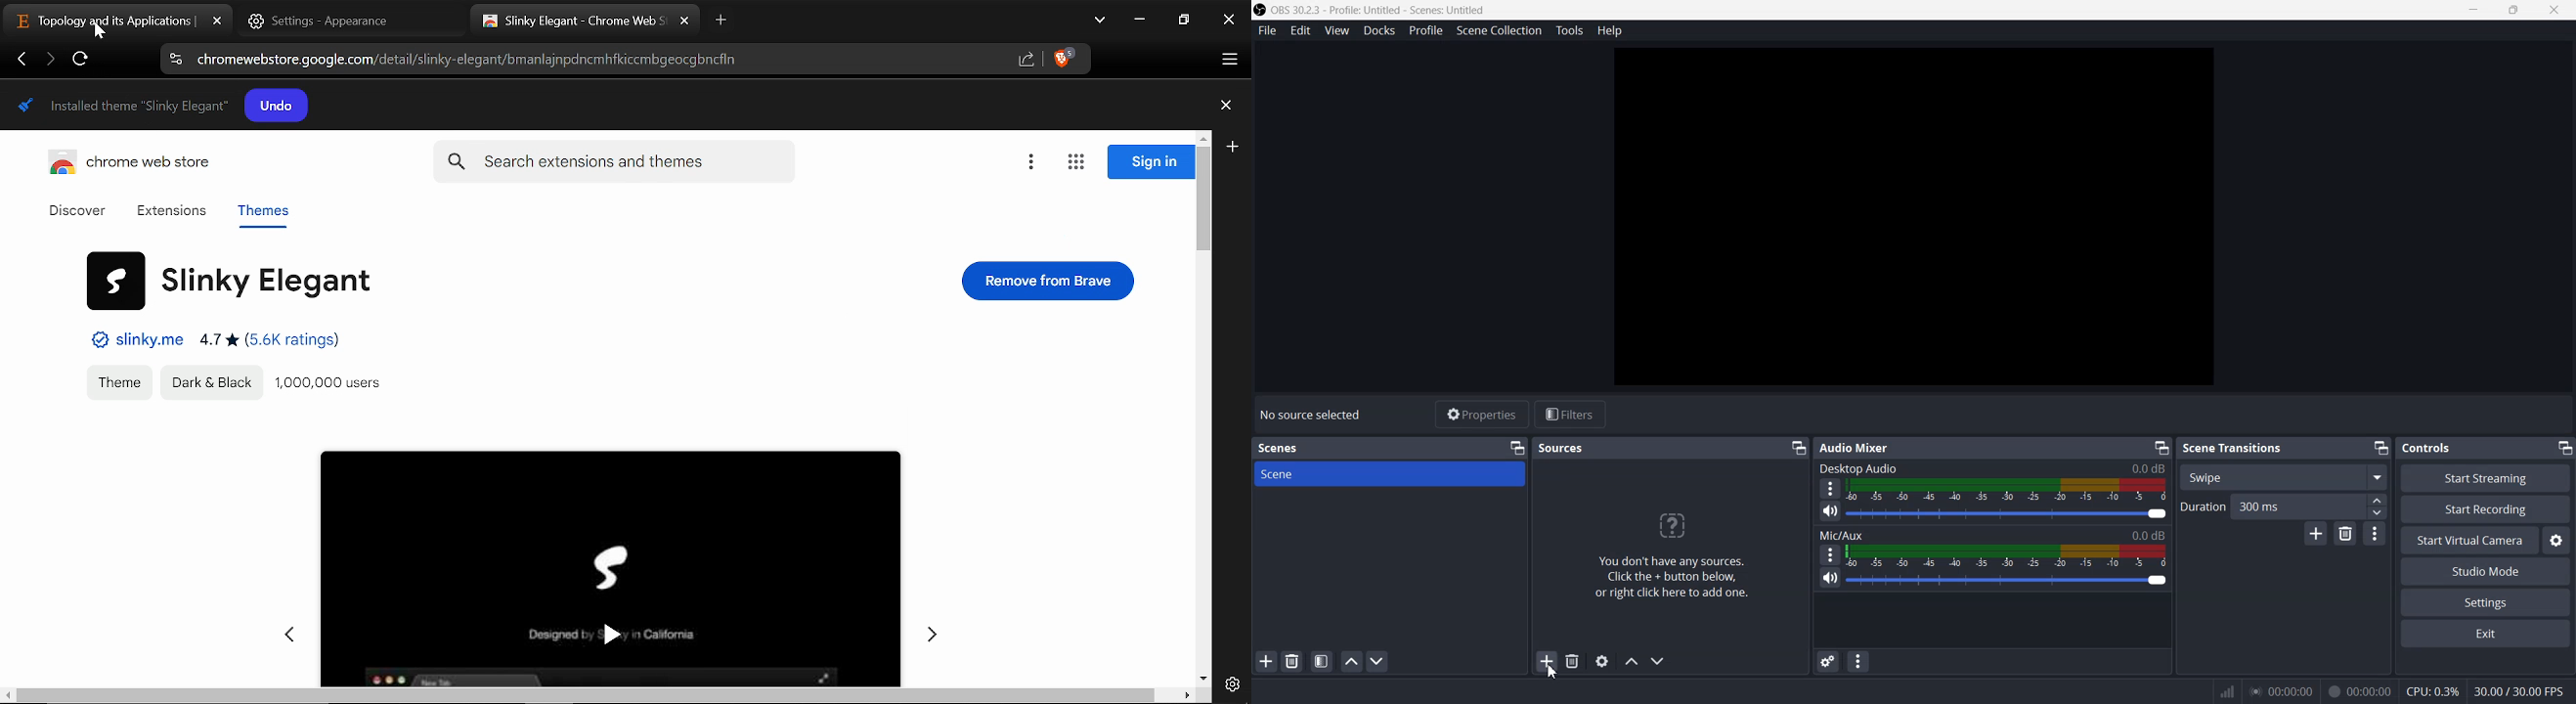  What do you see at coordinates (1300, 30) in the screenshot?
I see `Edit` at bounding box center [1300, 30].